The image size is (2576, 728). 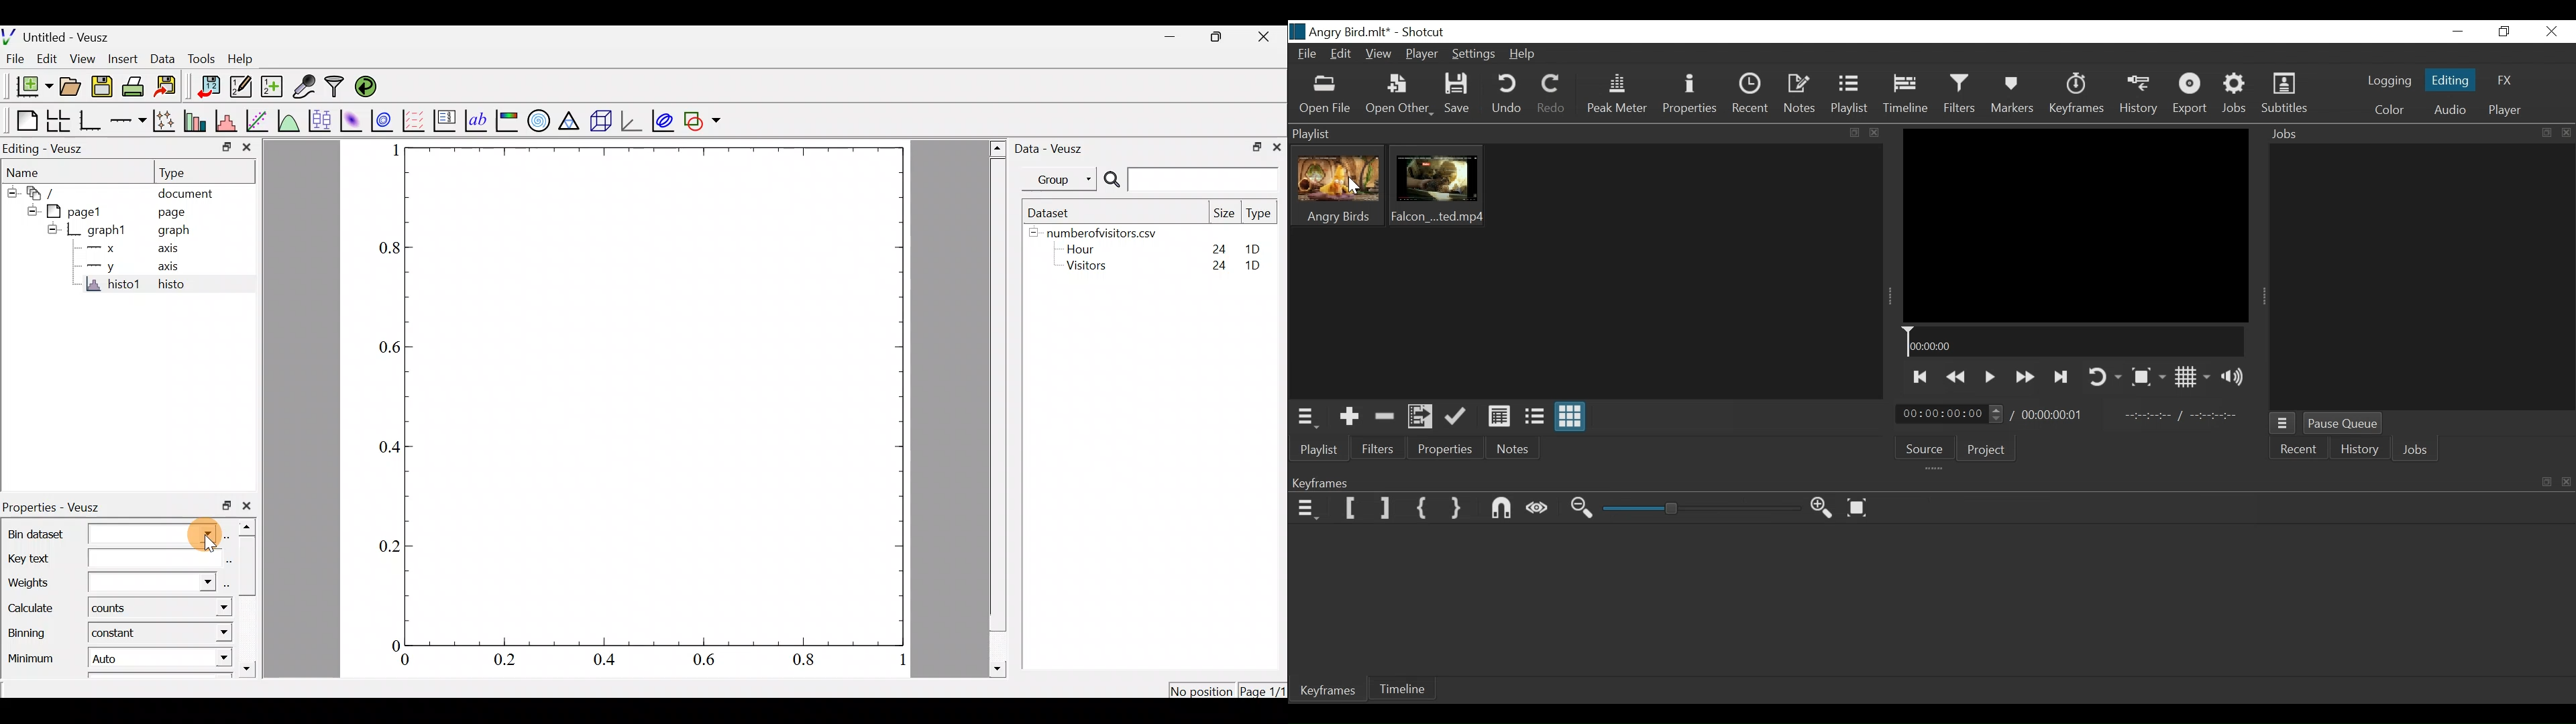 I want to click on Open Other, so click(x=1399, y=95).